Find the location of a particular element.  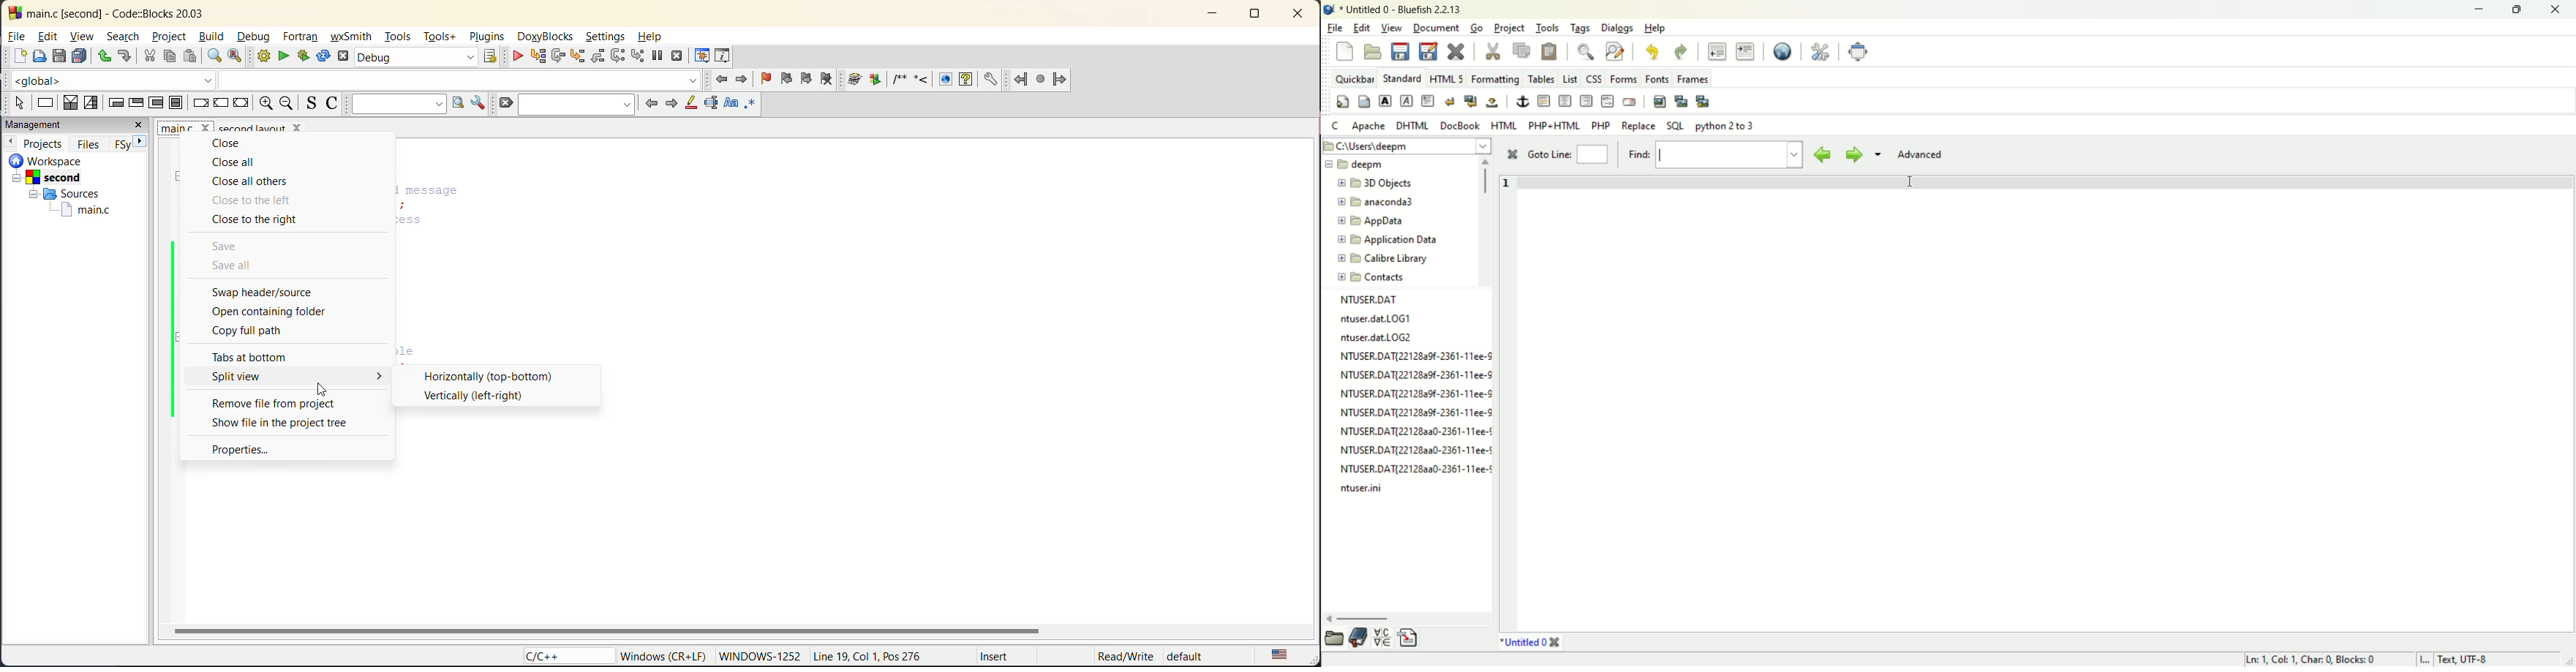

fullscreen is located at coordinates (1858, 51).